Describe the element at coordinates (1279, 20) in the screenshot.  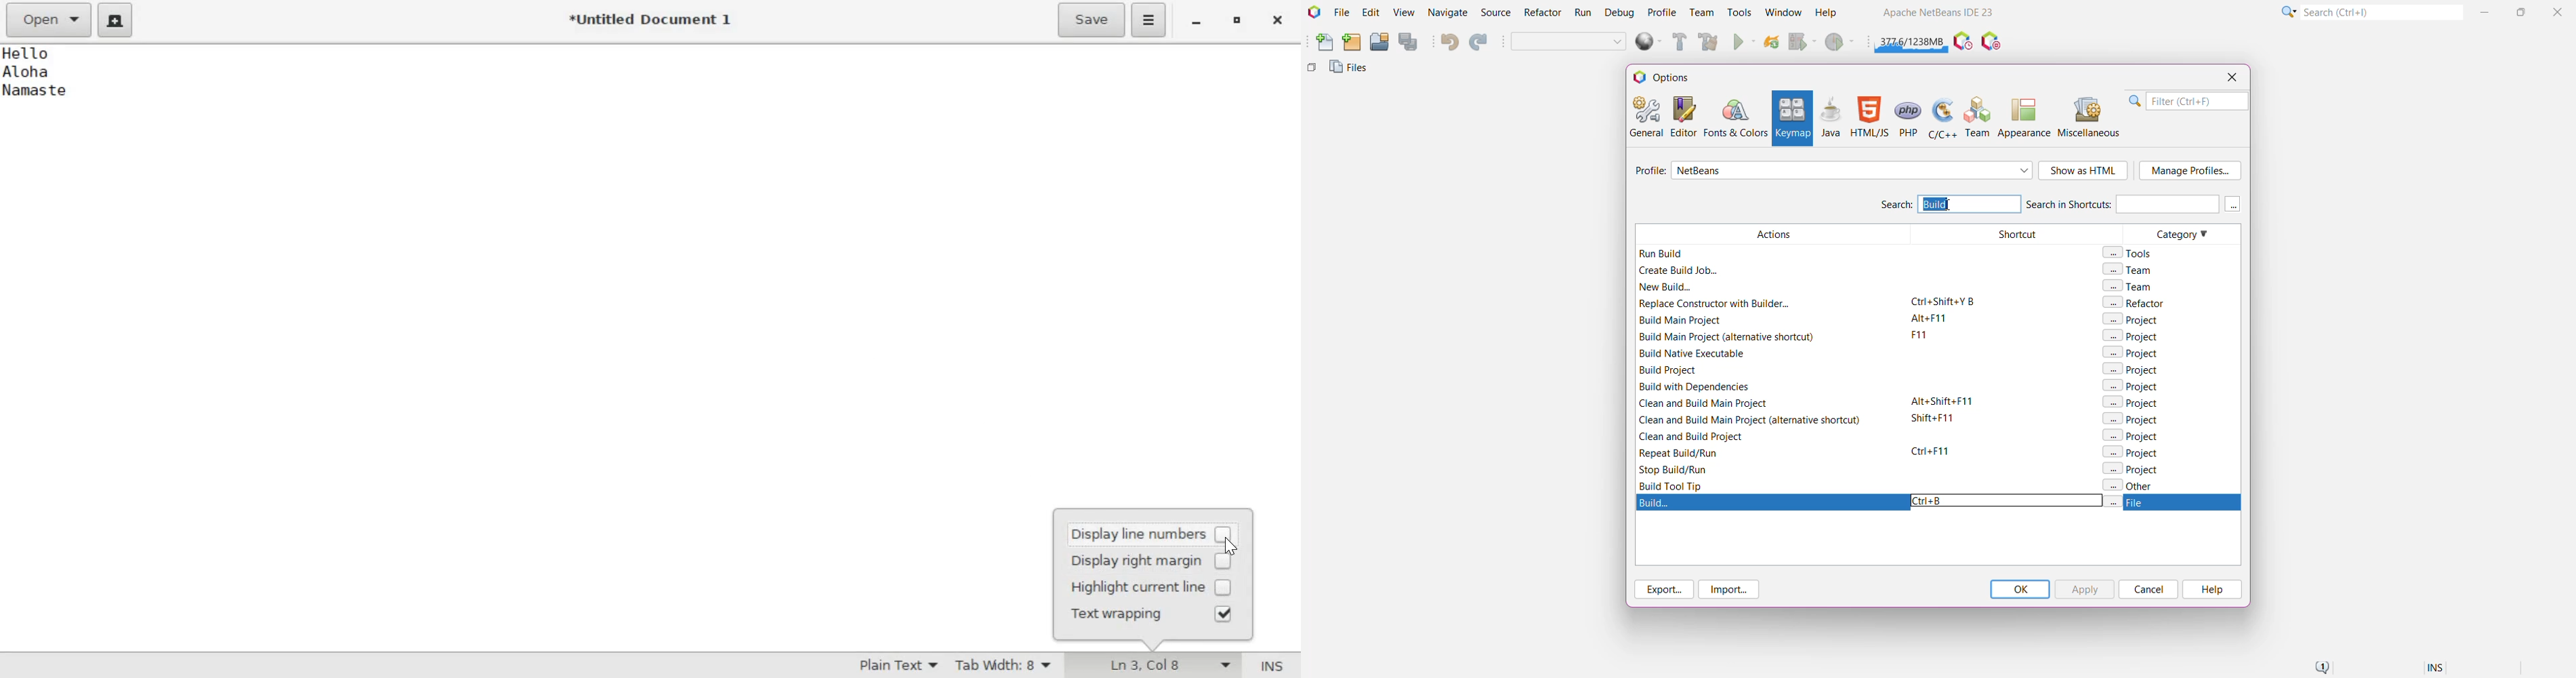
I see `close` at that location.